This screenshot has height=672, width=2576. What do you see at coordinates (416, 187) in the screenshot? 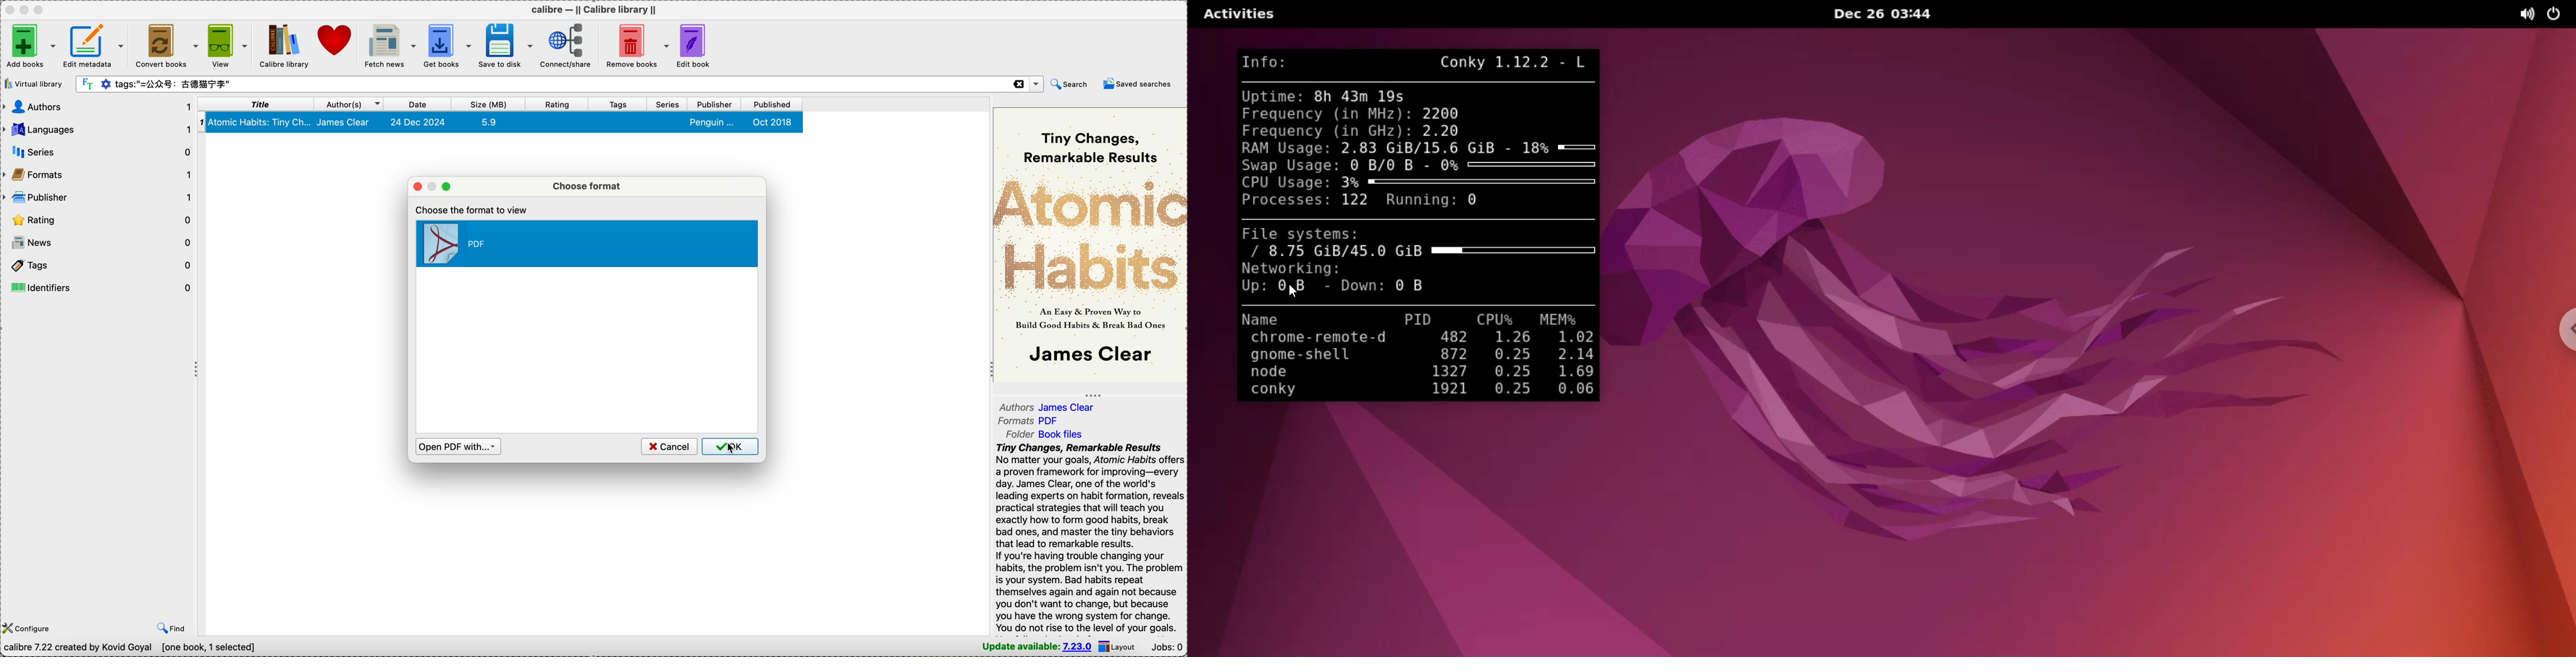
I see `close popup` at bounding box center [416, 187].